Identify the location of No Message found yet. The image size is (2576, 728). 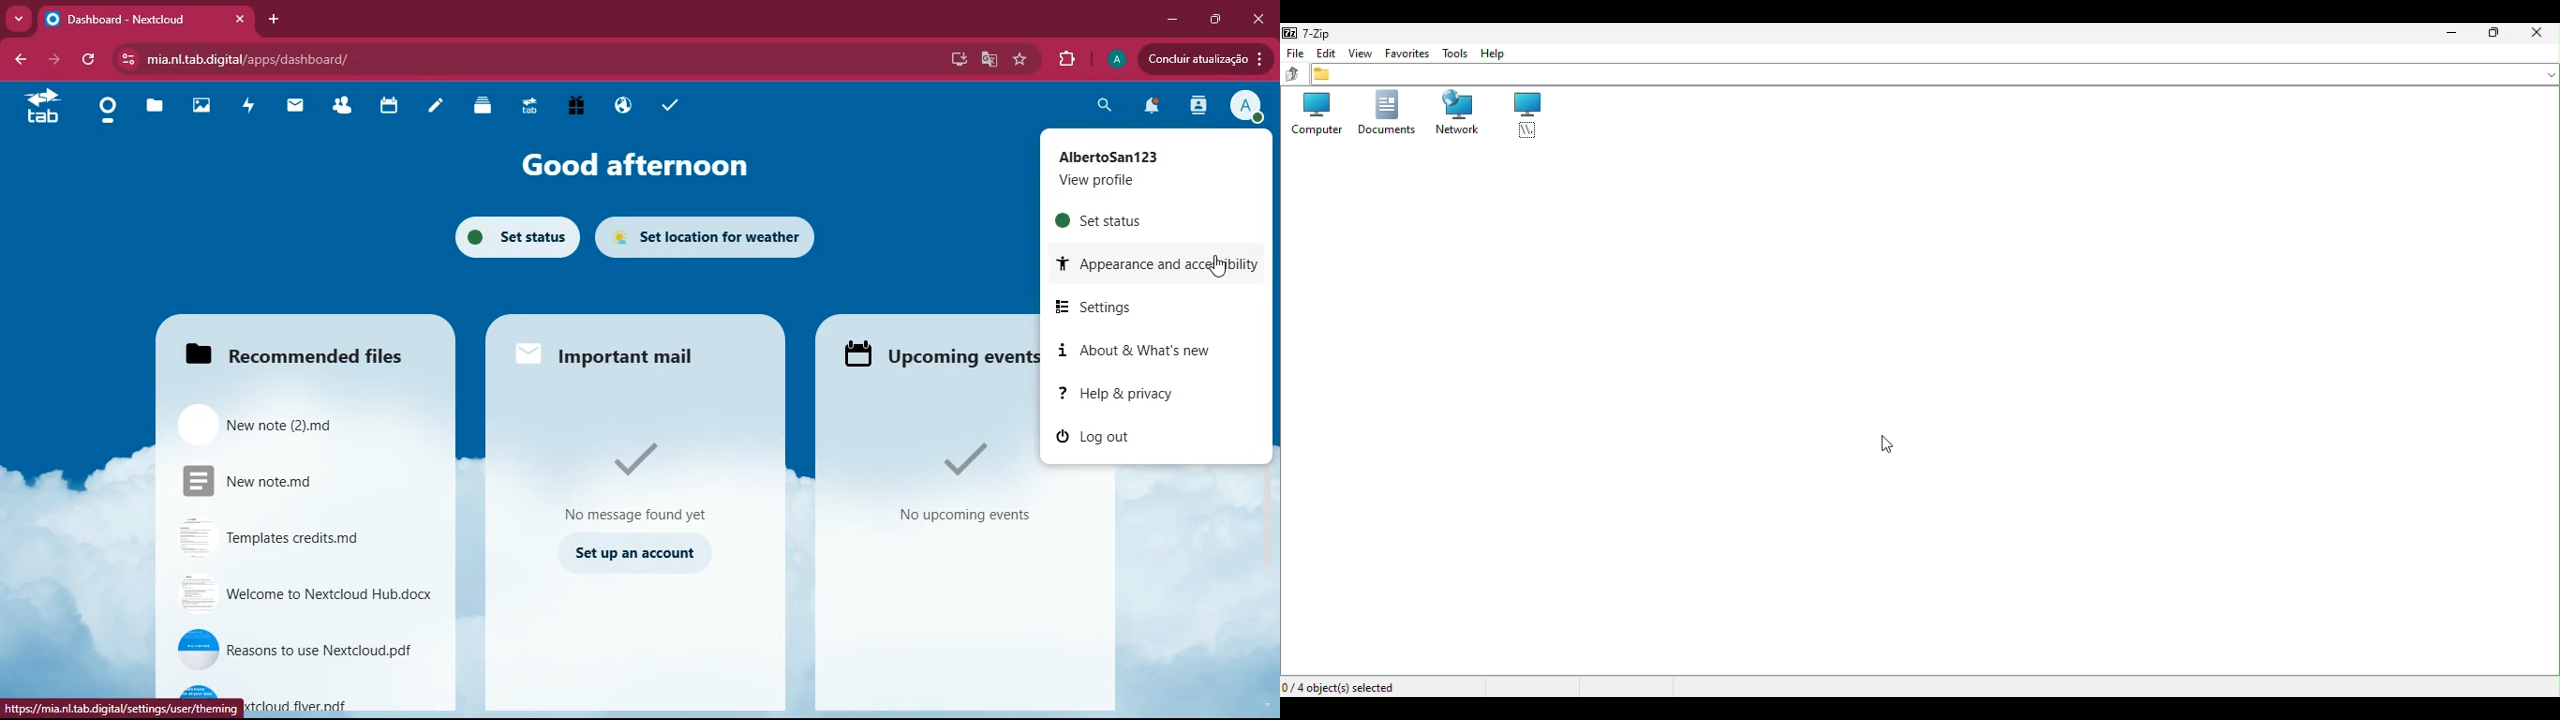
(638, 477).